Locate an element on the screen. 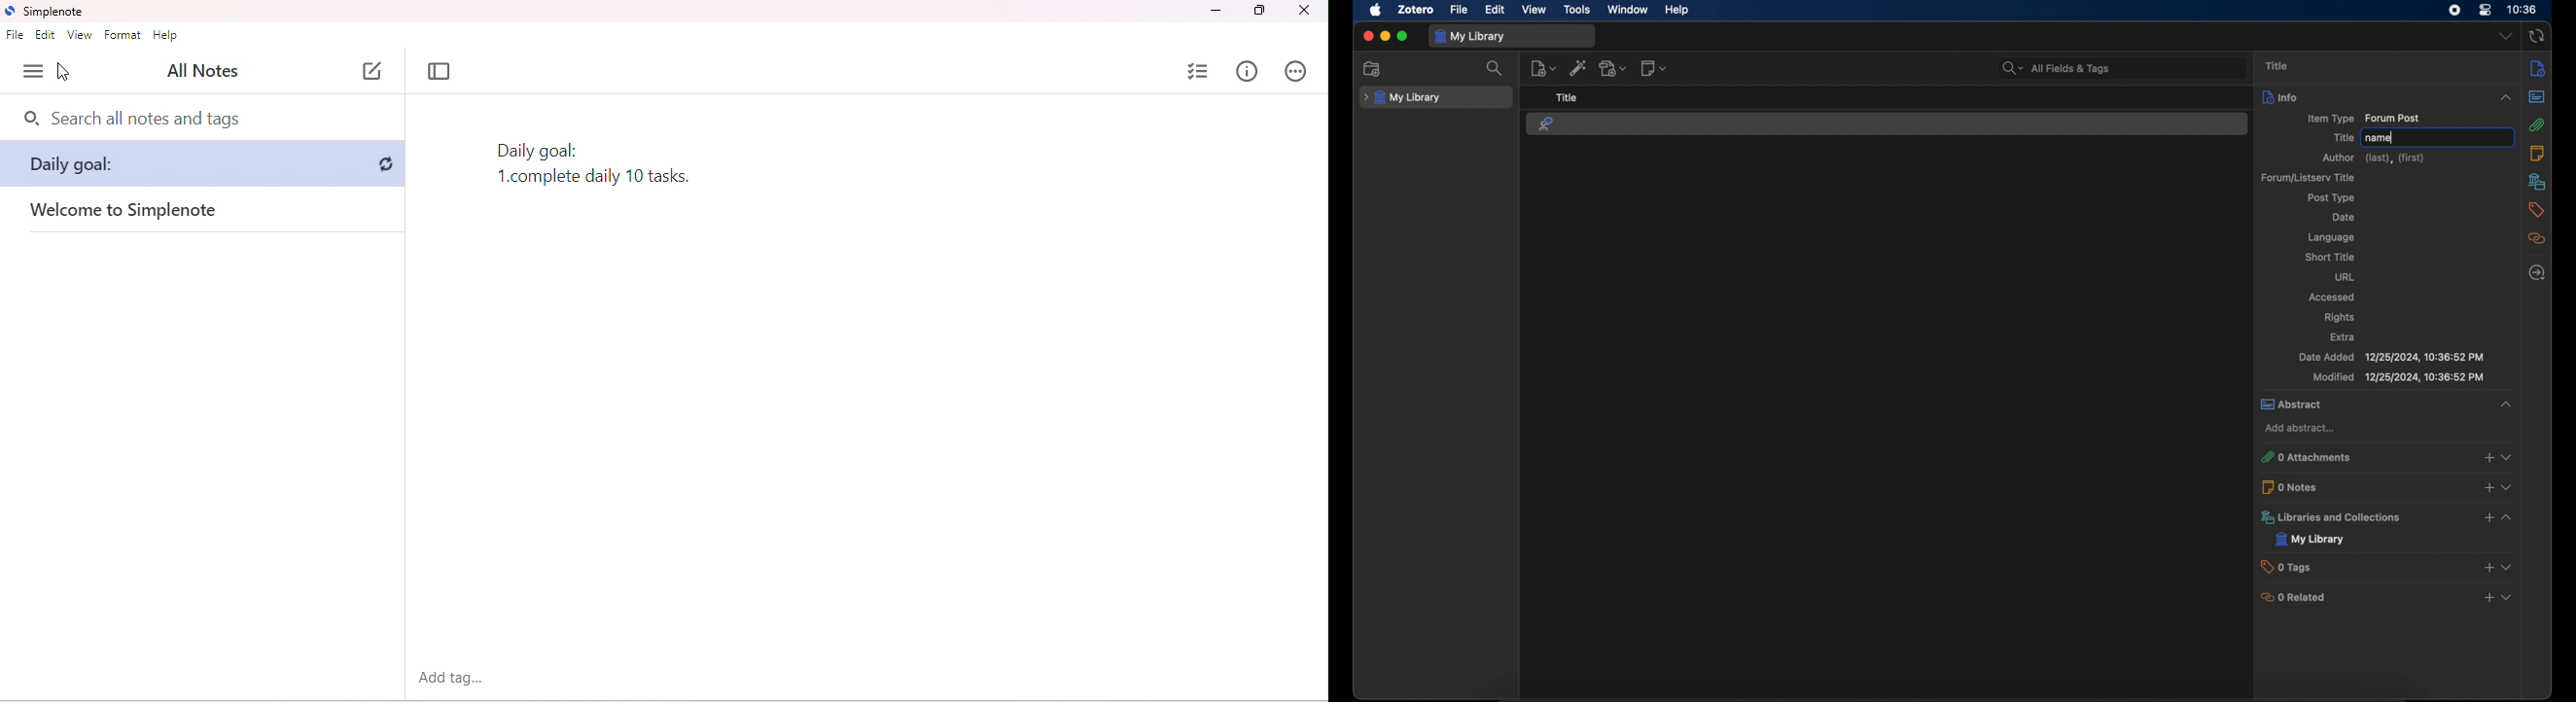 This screenshot has height=728, width=2576. my library is located at coordinates (1471, 37).